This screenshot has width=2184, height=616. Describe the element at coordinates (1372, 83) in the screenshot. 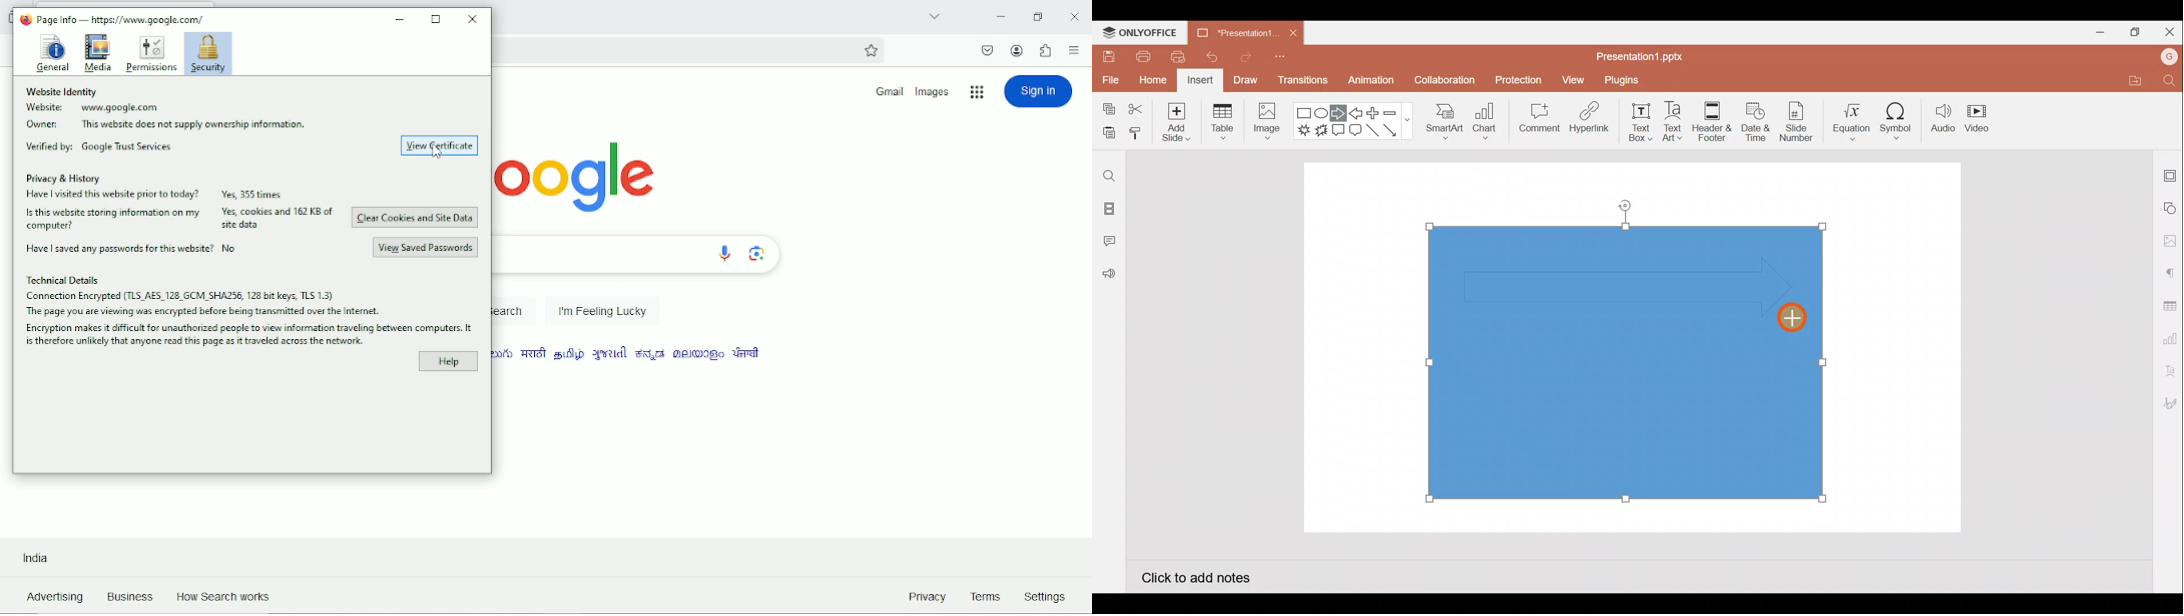

I see `Animation` at that location.